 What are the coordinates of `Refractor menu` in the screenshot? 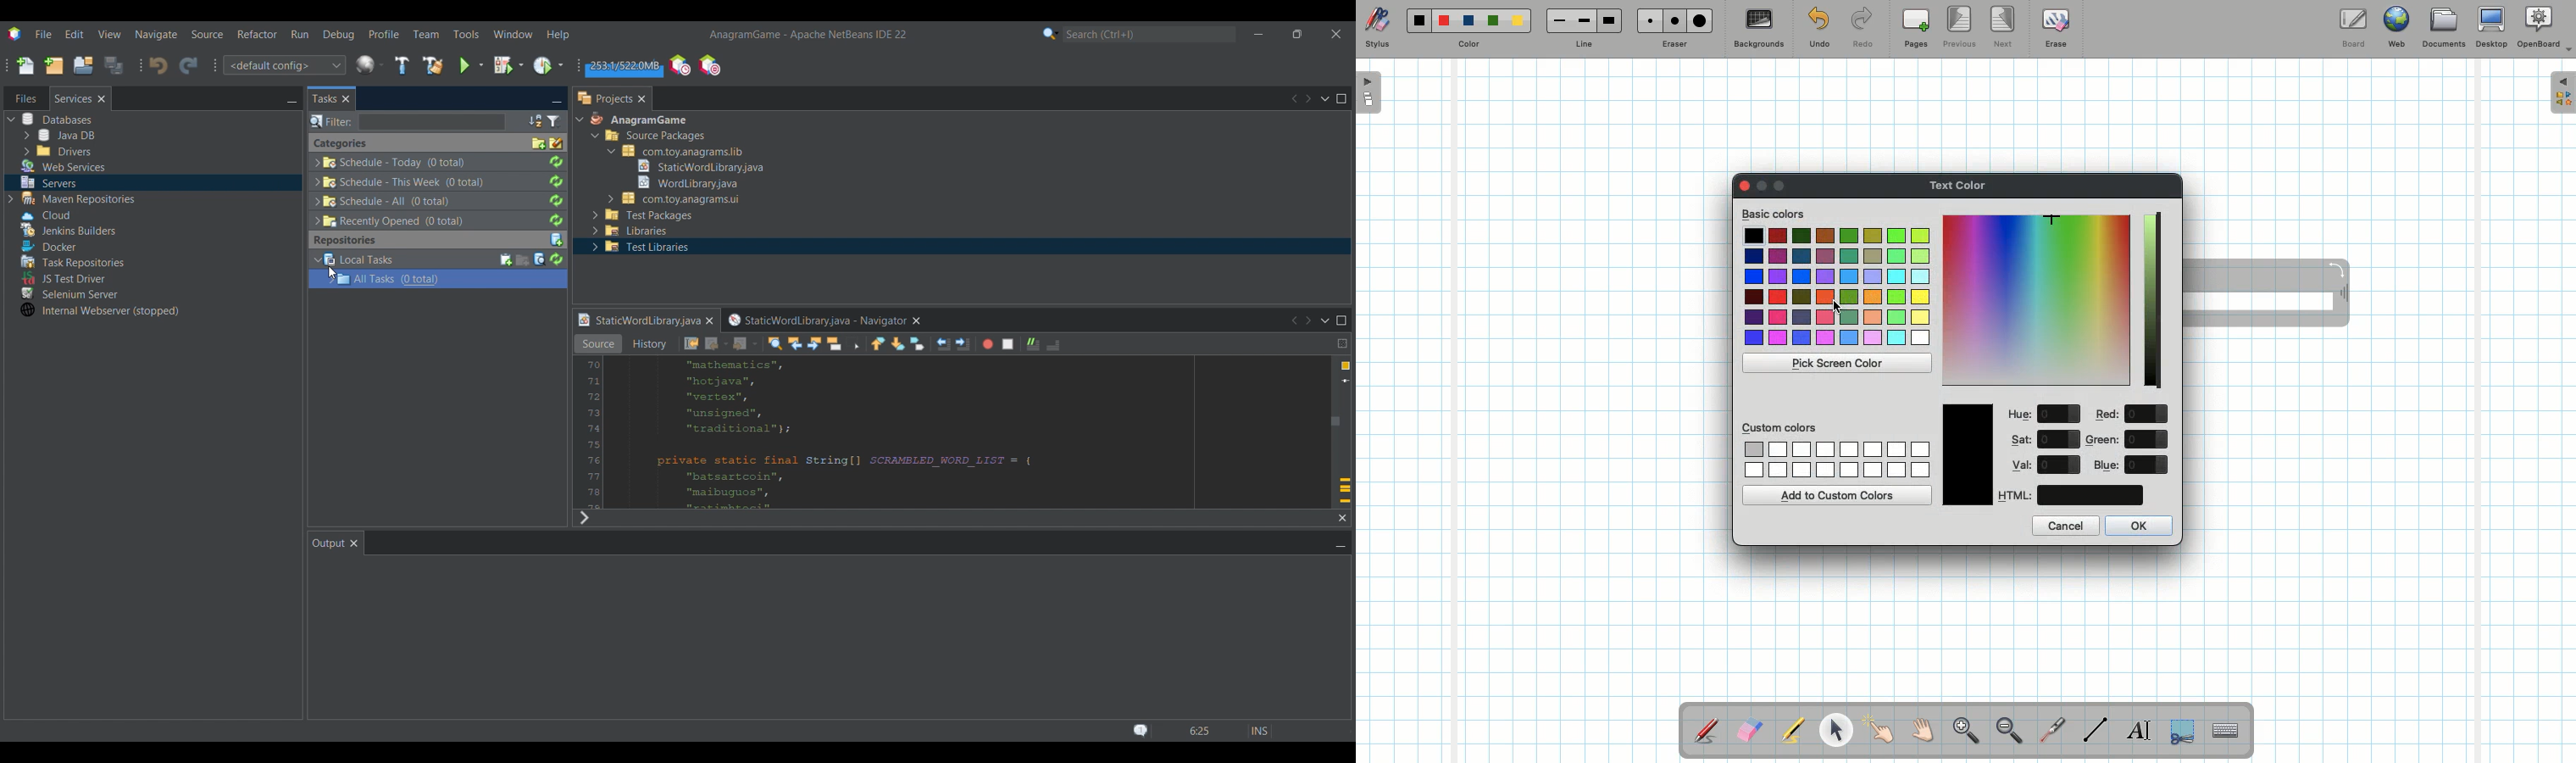 It's located at (258, 34).